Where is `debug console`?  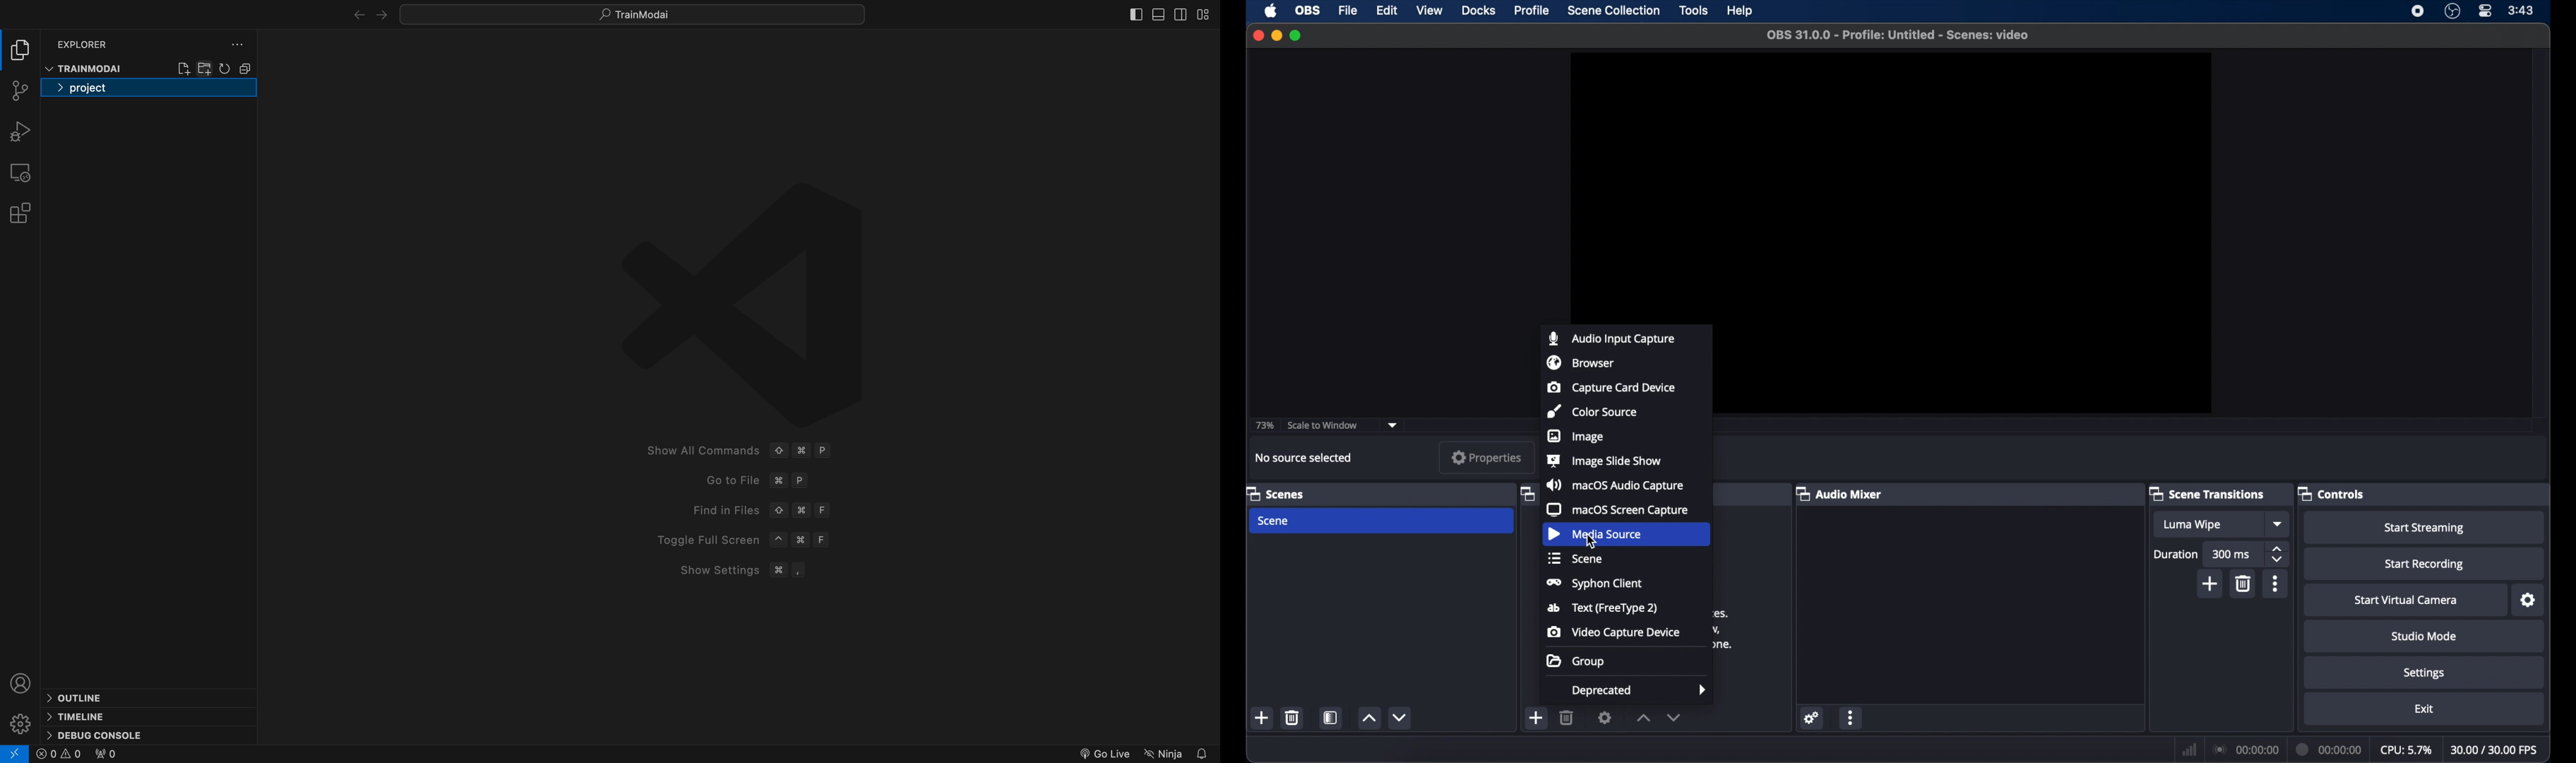
debug console is located at coordinates (96, 735).